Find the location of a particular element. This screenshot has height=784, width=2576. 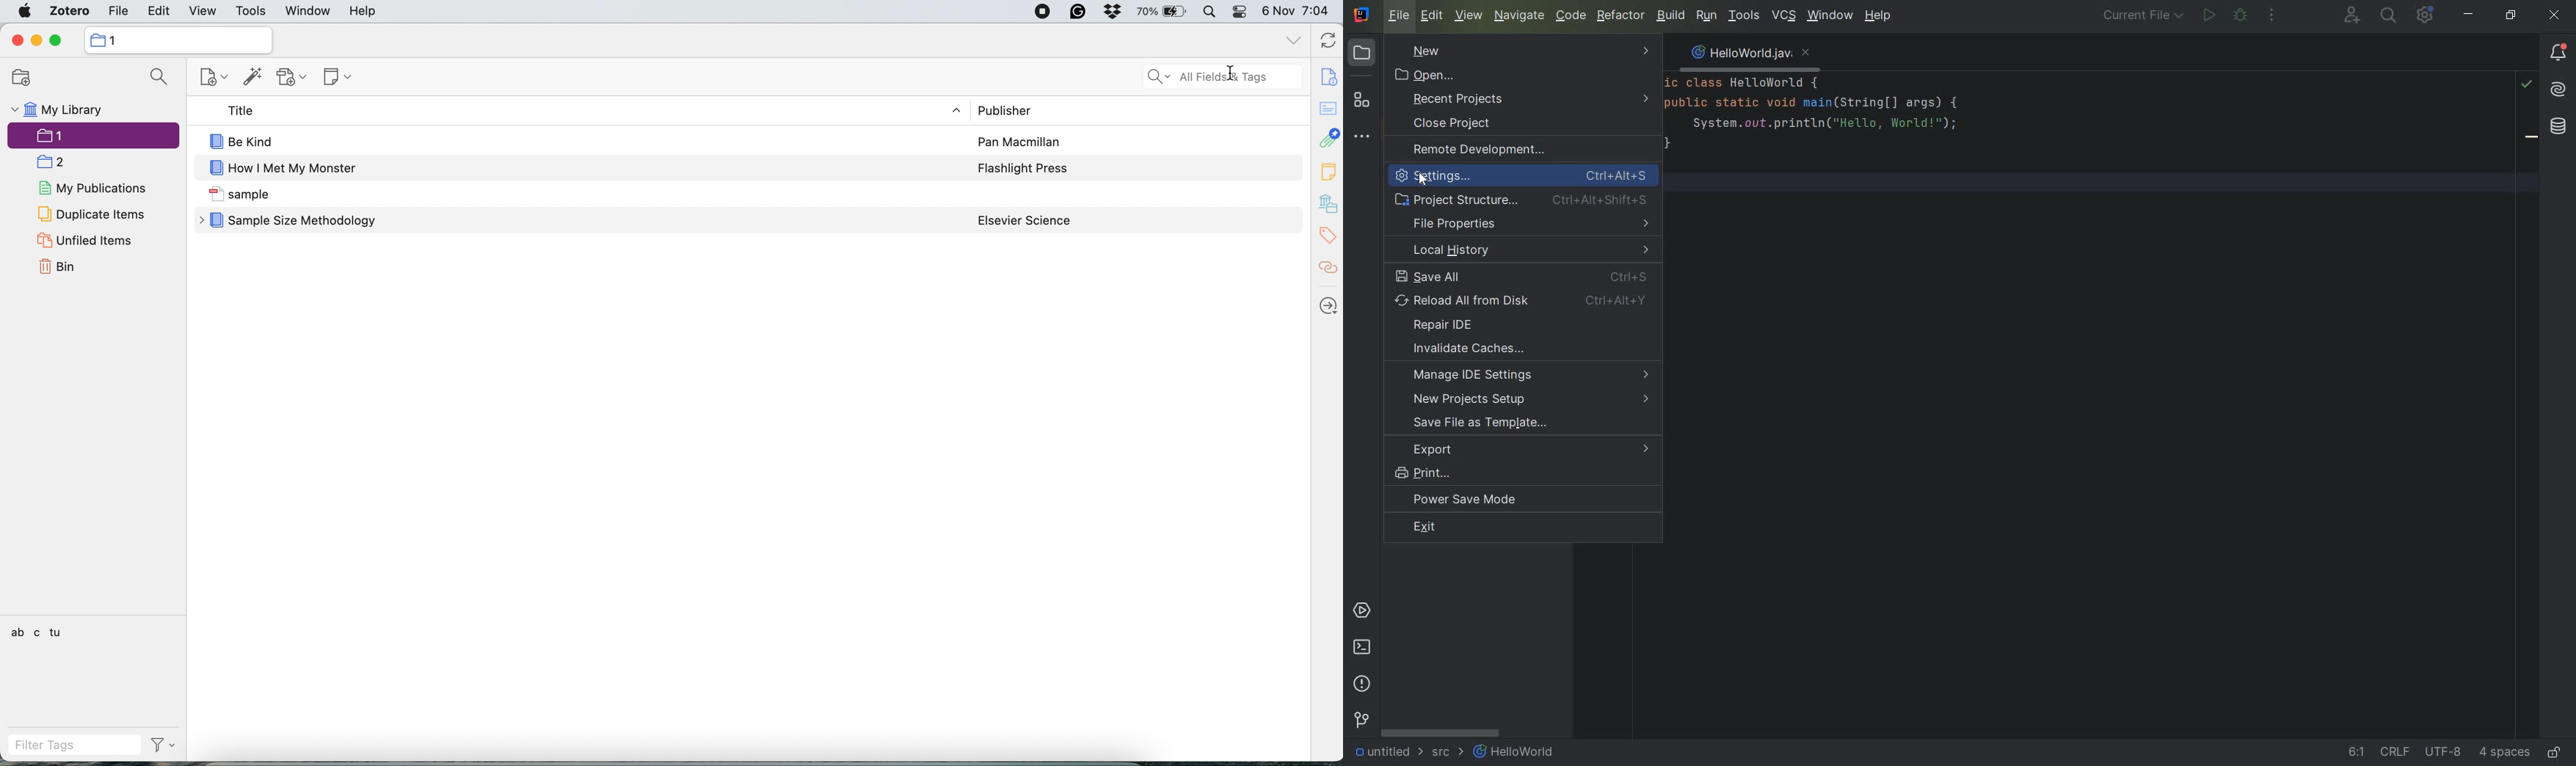

save file as template is located at coordinates (1486, 423).